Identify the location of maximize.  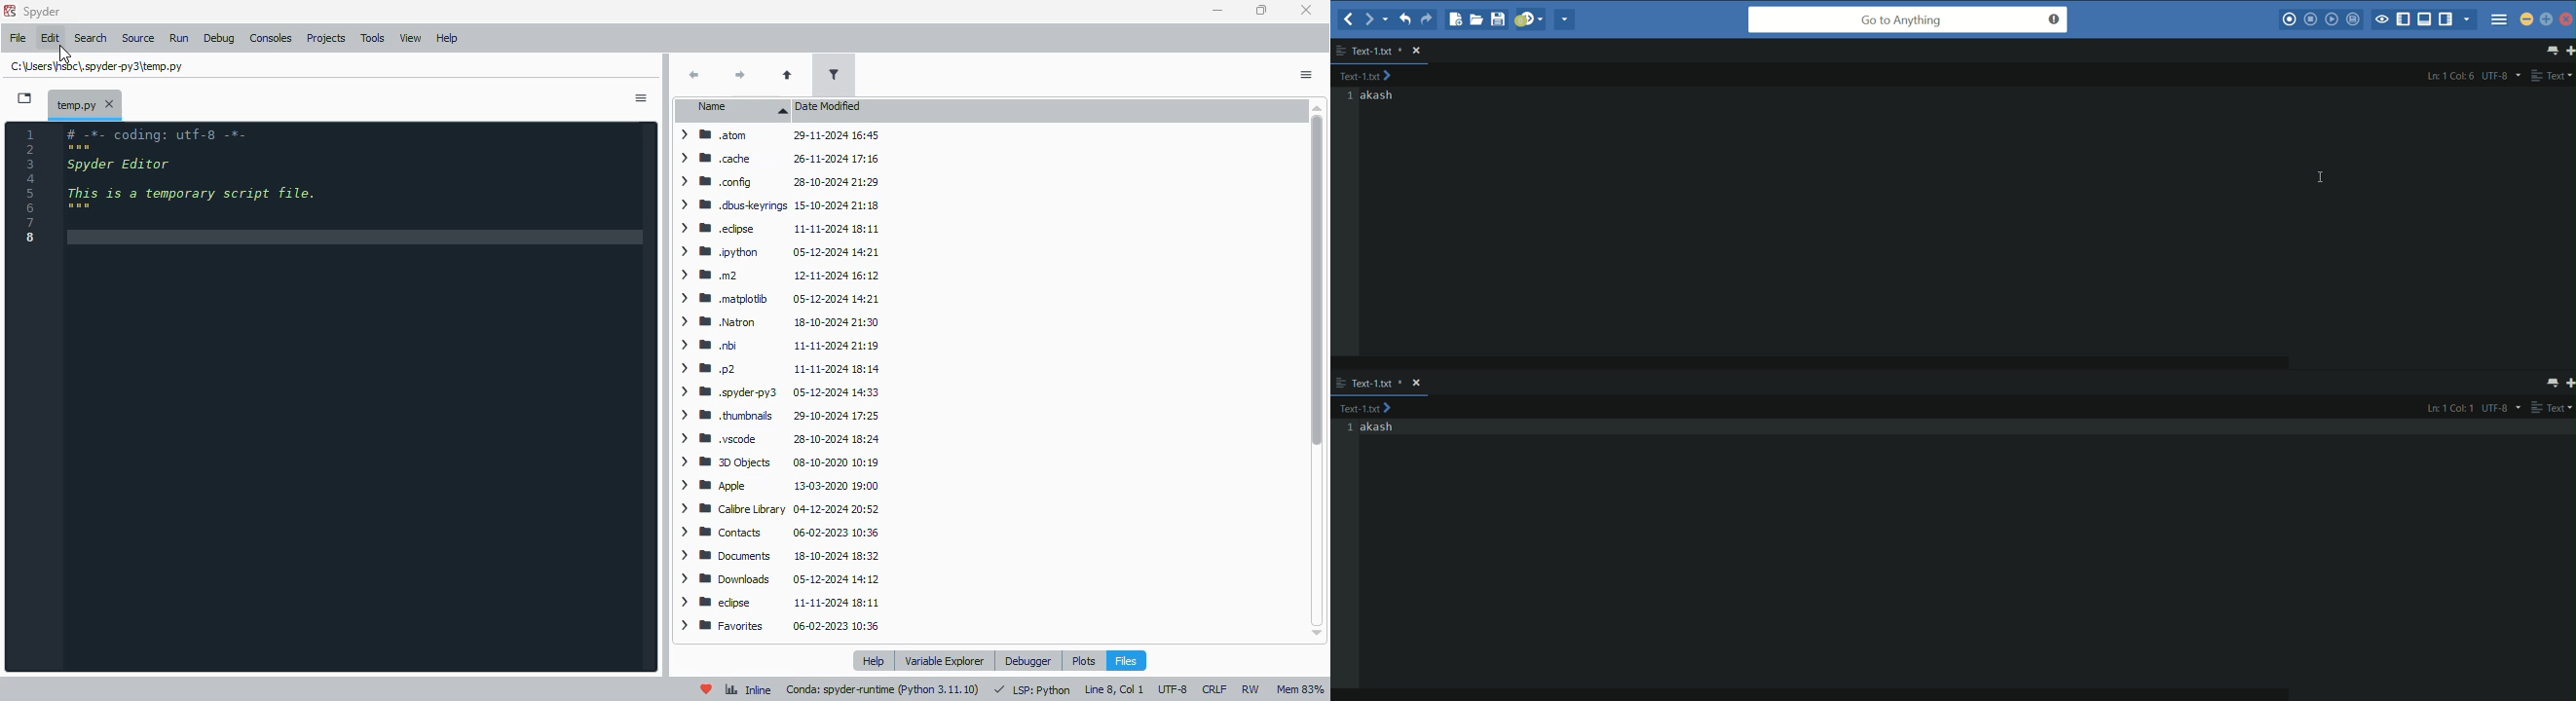
(1262, 10).